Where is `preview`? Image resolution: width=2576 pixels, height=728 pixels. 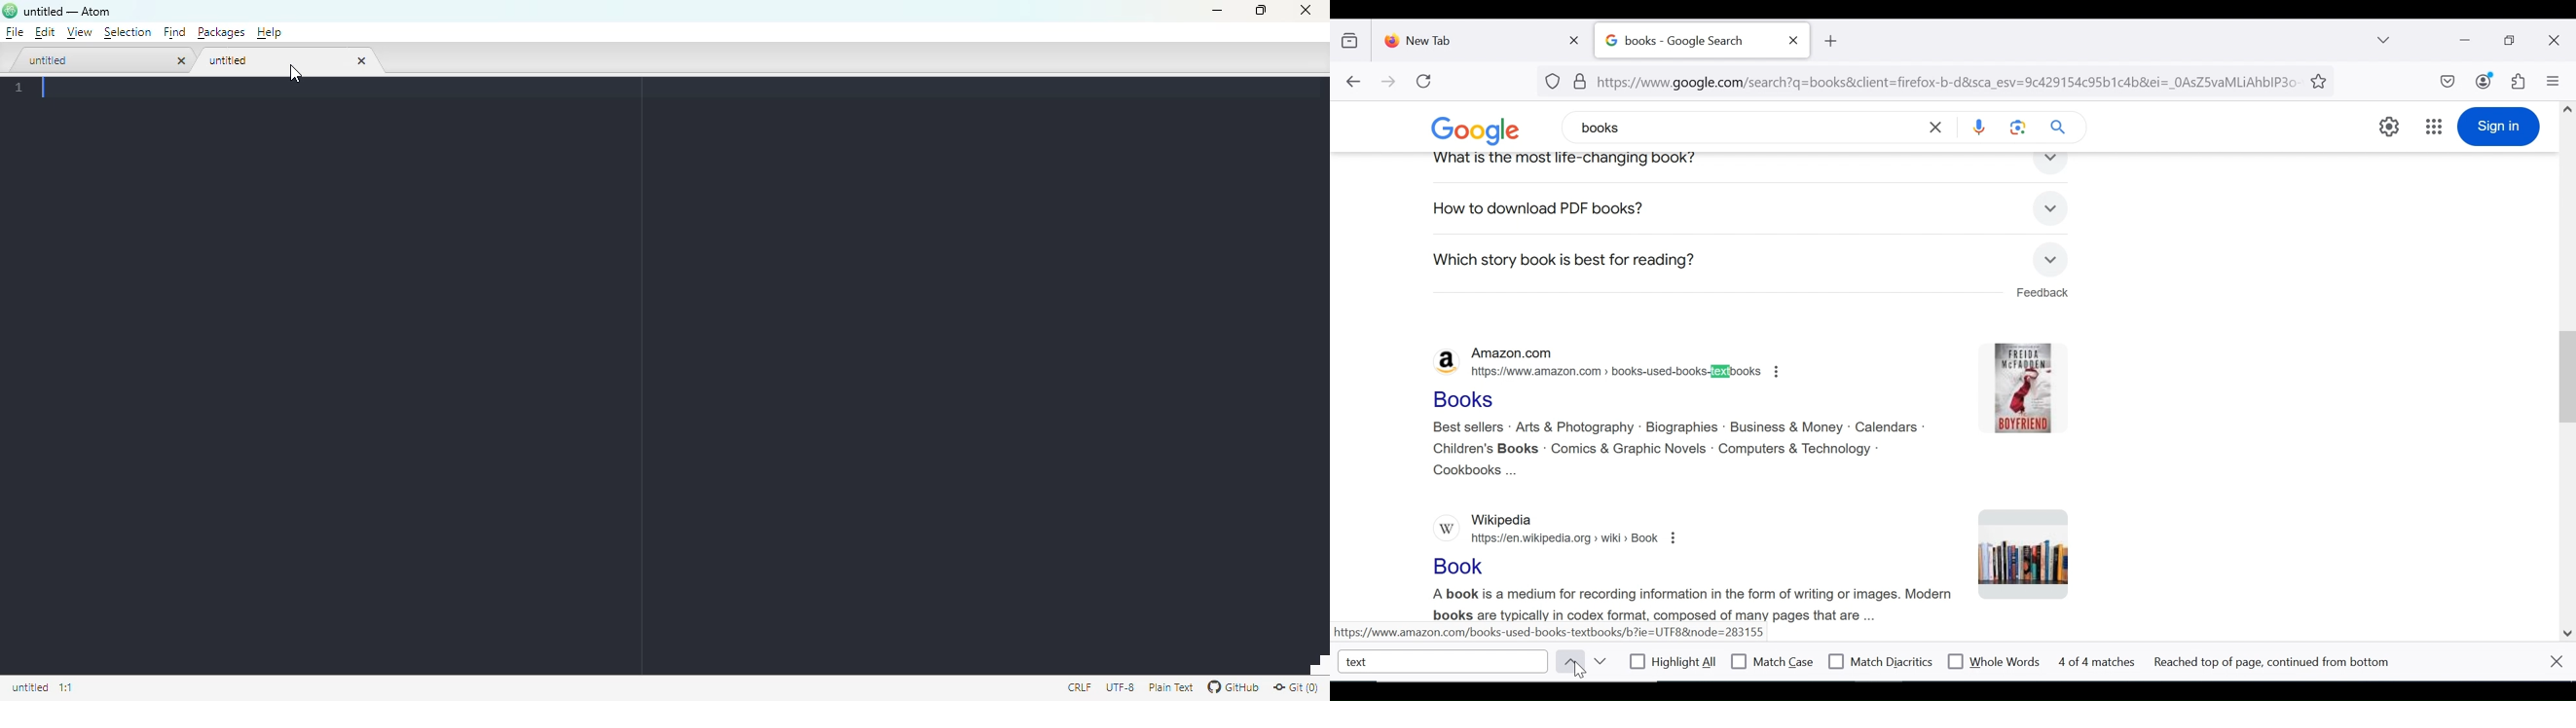 preview is located at coordinates (2026, 554).